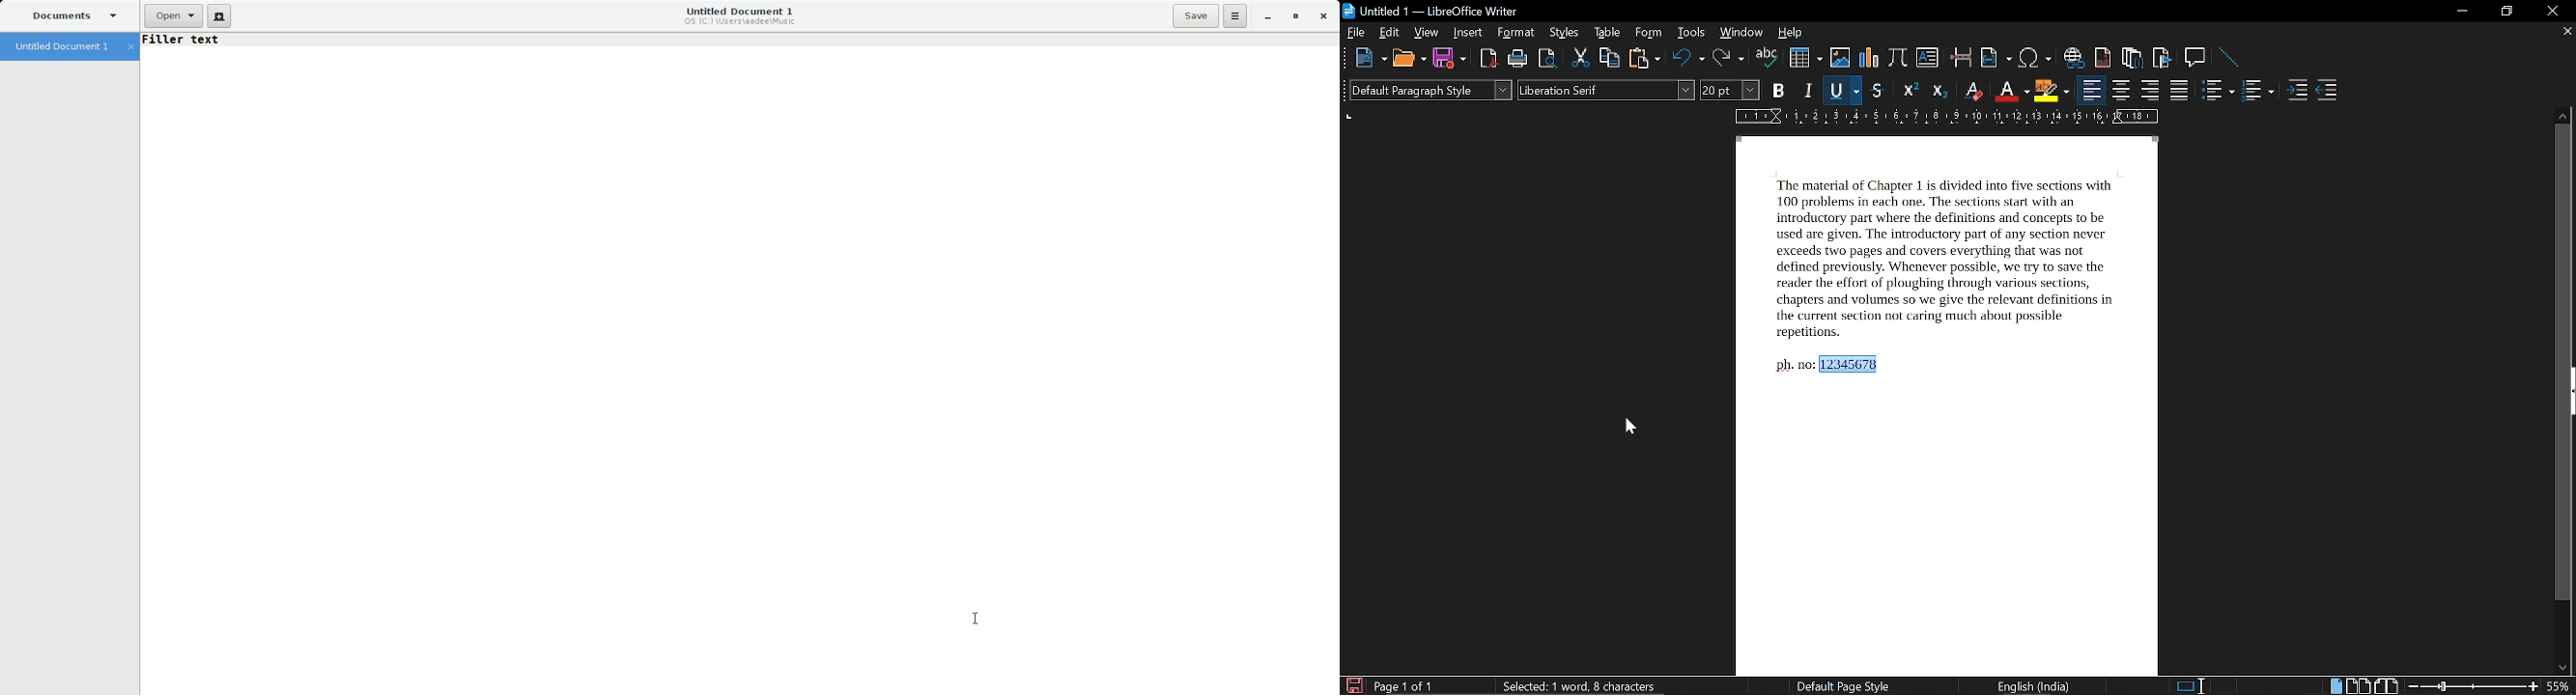 The image size is (2576, 700). Describe the element at coordinates (1515, 59) in the screenshot. I see `print` at that location.